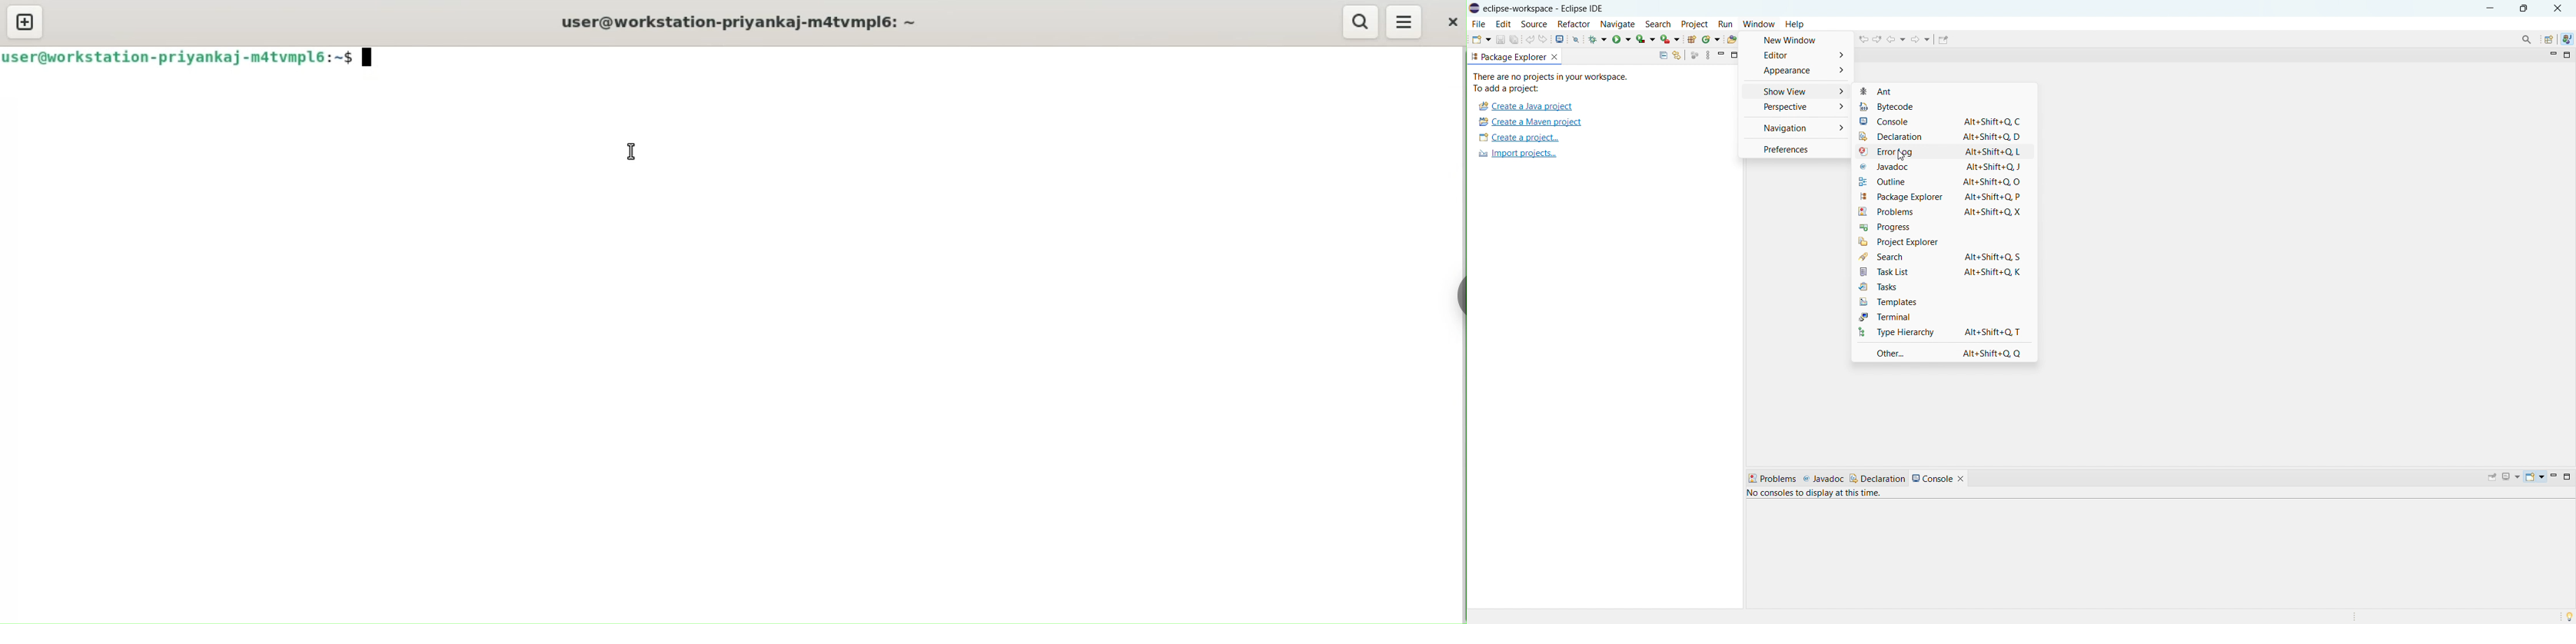  Describe the element at coordinates (1524, 153) in the screenshot. I see `Import project...` at that location.